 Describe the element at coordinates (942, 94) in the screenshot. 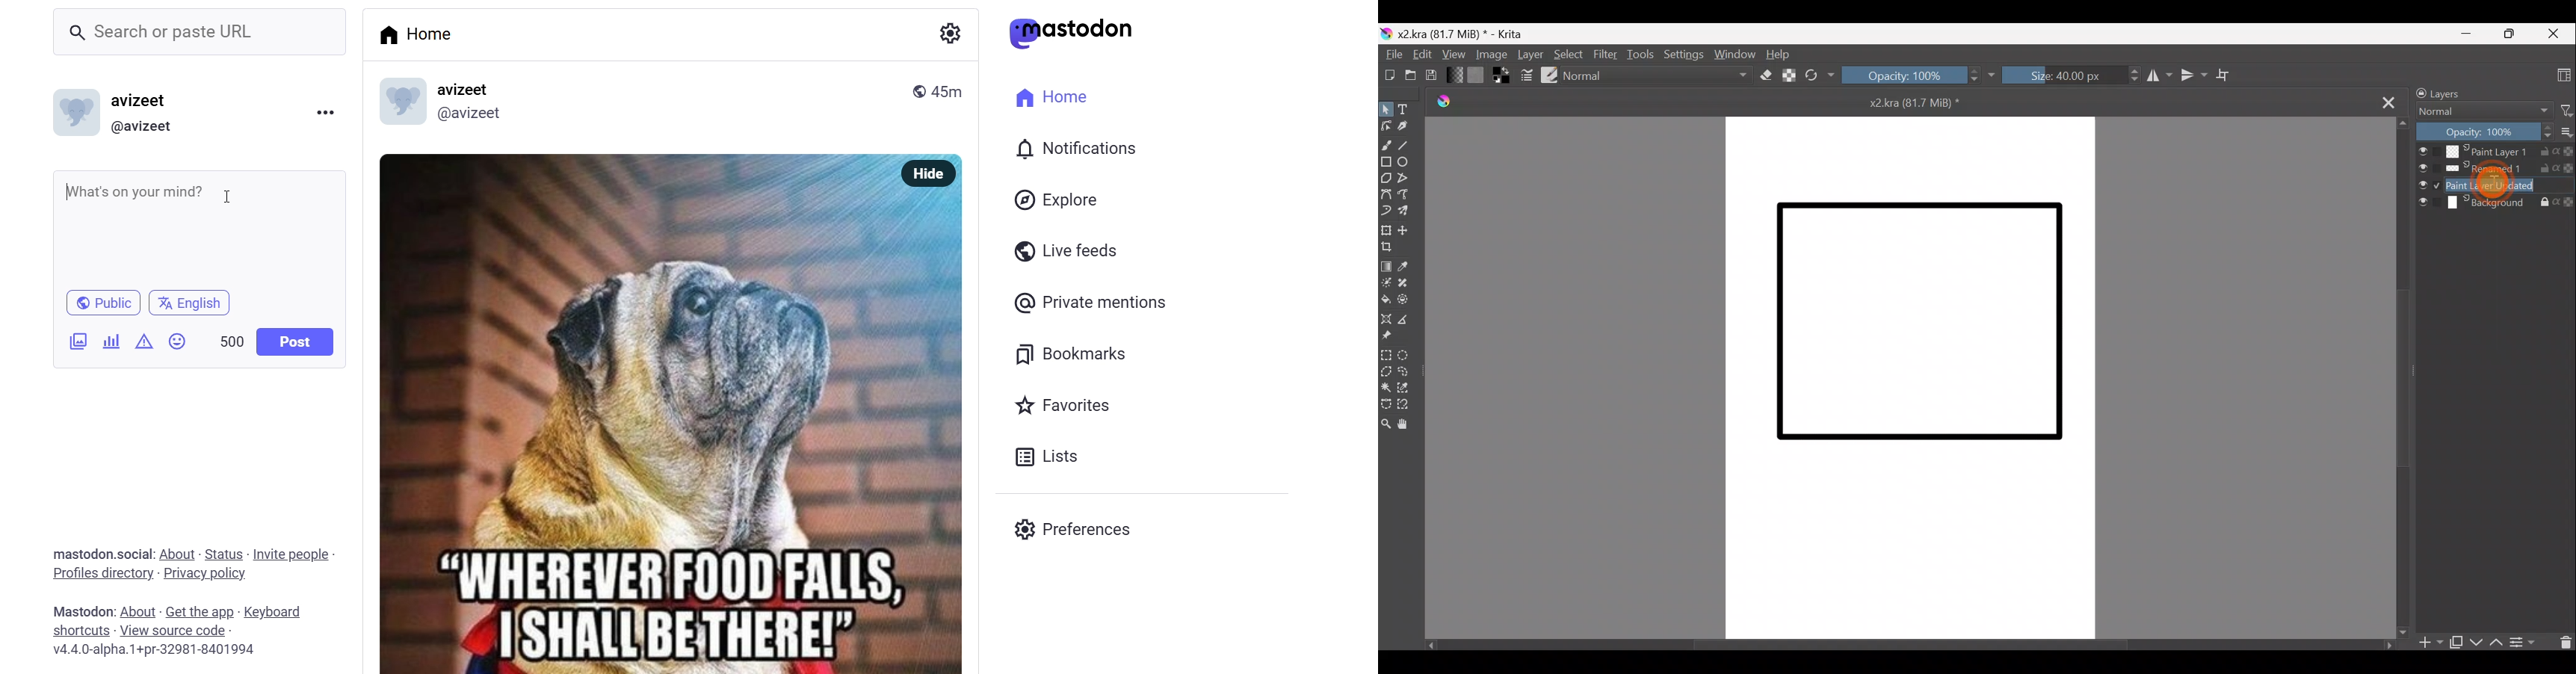

I see `45m` at that location.